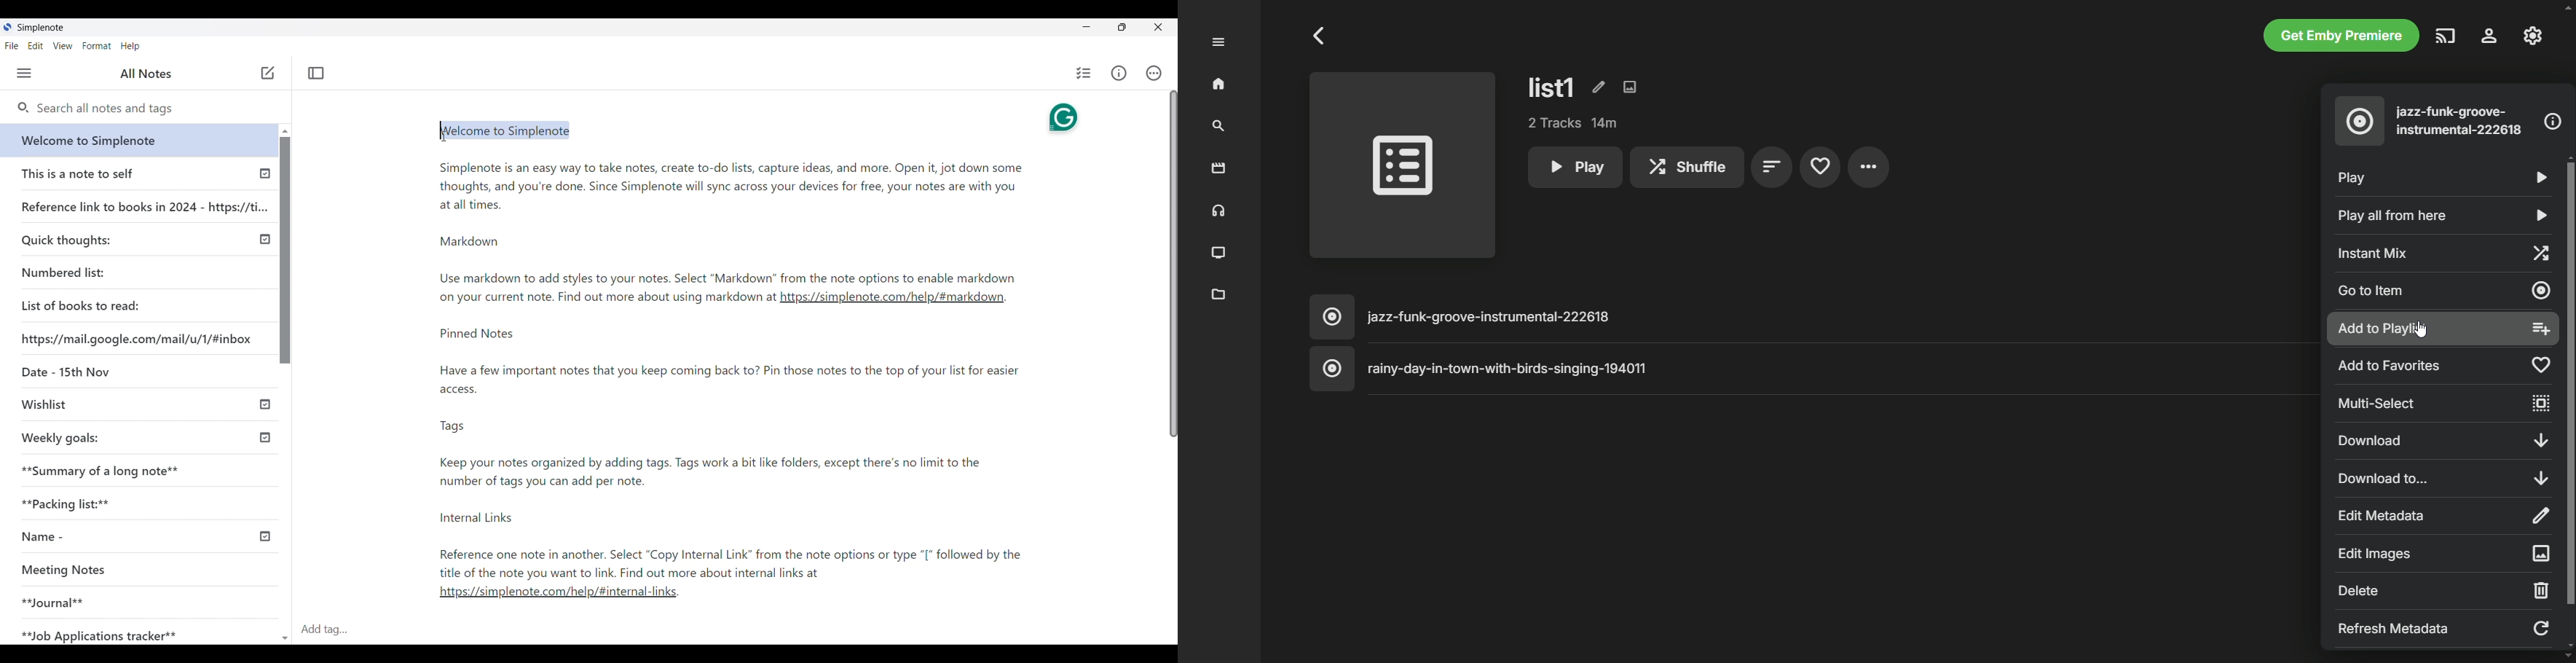 The width and height of the screenshot is (2576, 672). Describe the element at coordinates (12, 45) in the screenshot. I see `File menu` at that location.